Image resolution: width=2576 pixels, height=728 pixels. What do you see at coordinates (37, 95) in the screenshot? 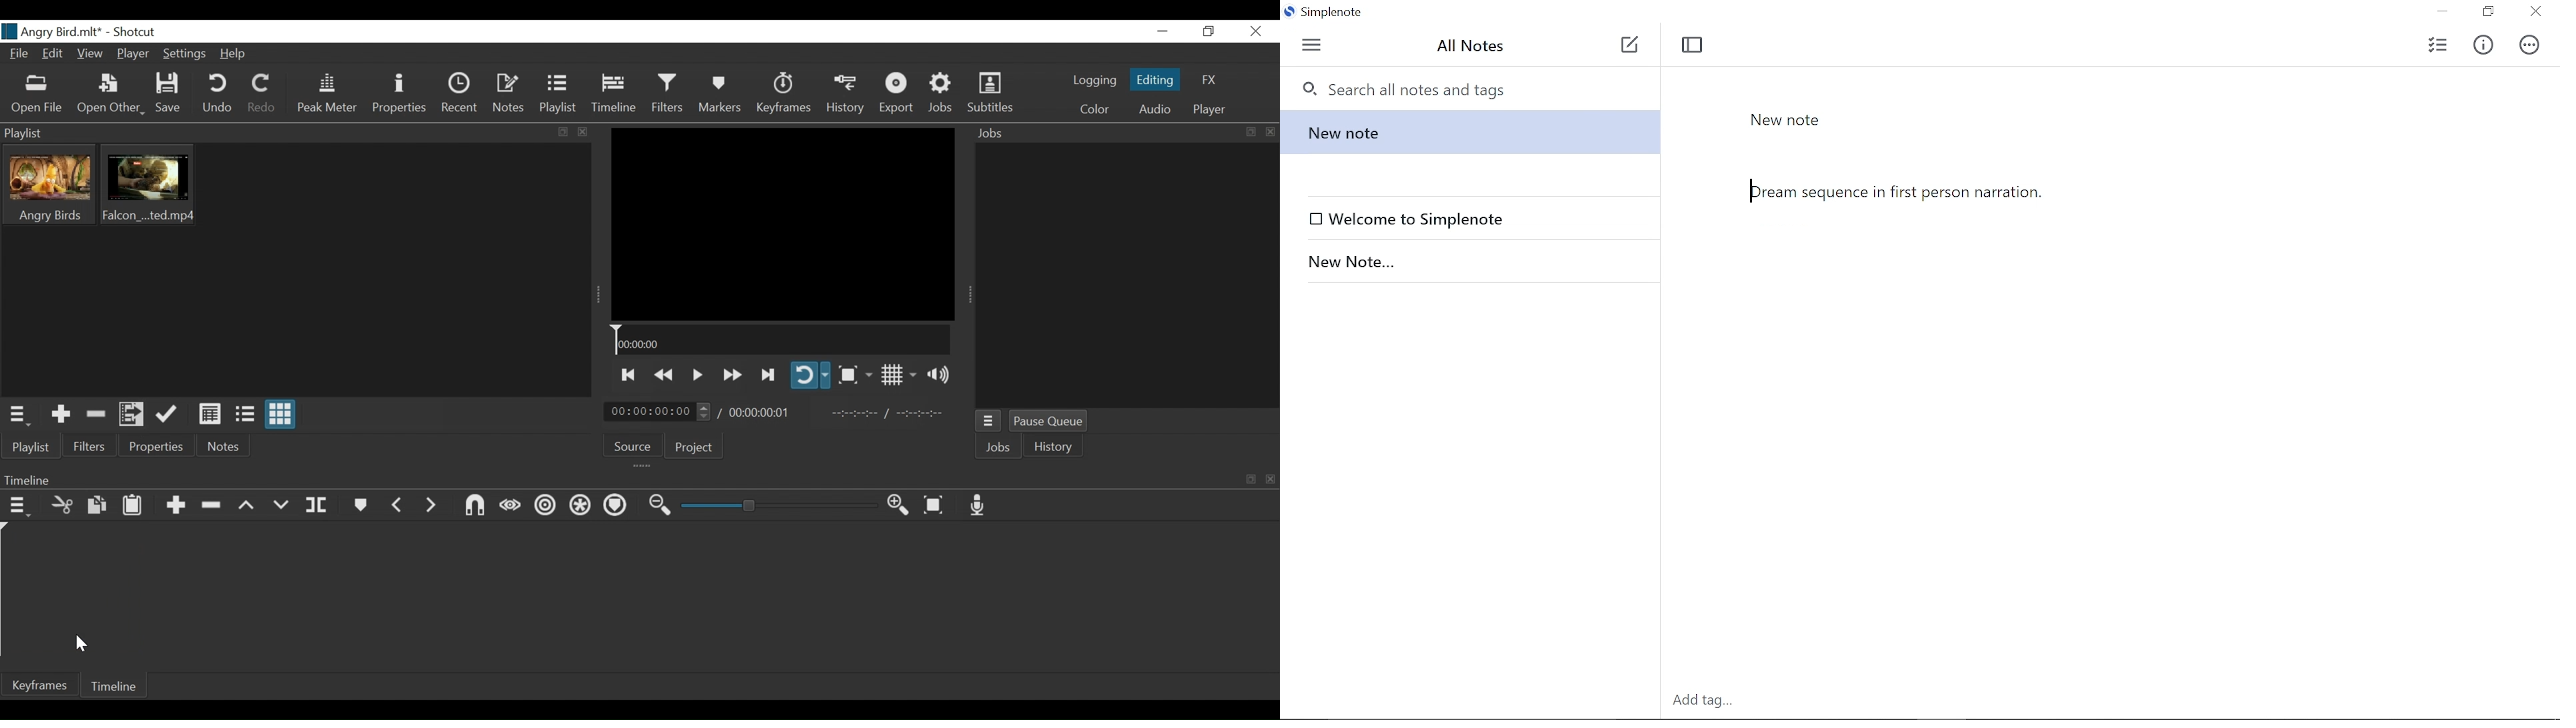
I see `Open File` at bounding box center [37, 95].